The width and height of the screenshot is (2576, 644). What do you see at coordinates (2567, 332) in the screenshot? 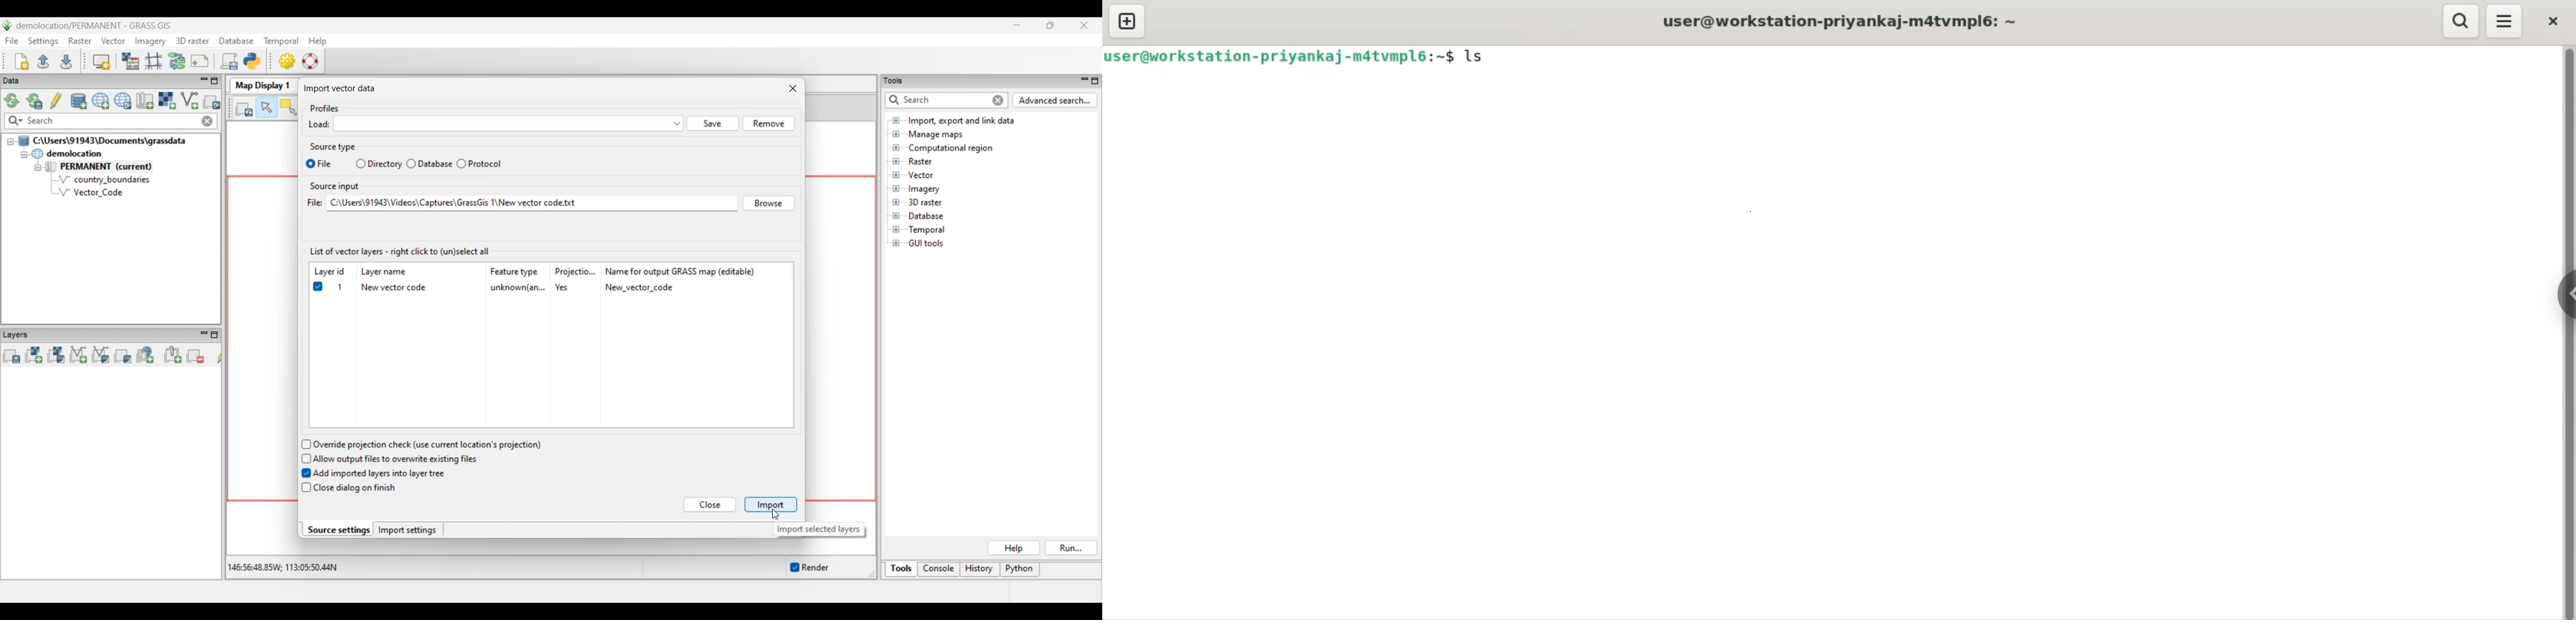
I see `verical scroll bar` at bounding box center [2567, 332].